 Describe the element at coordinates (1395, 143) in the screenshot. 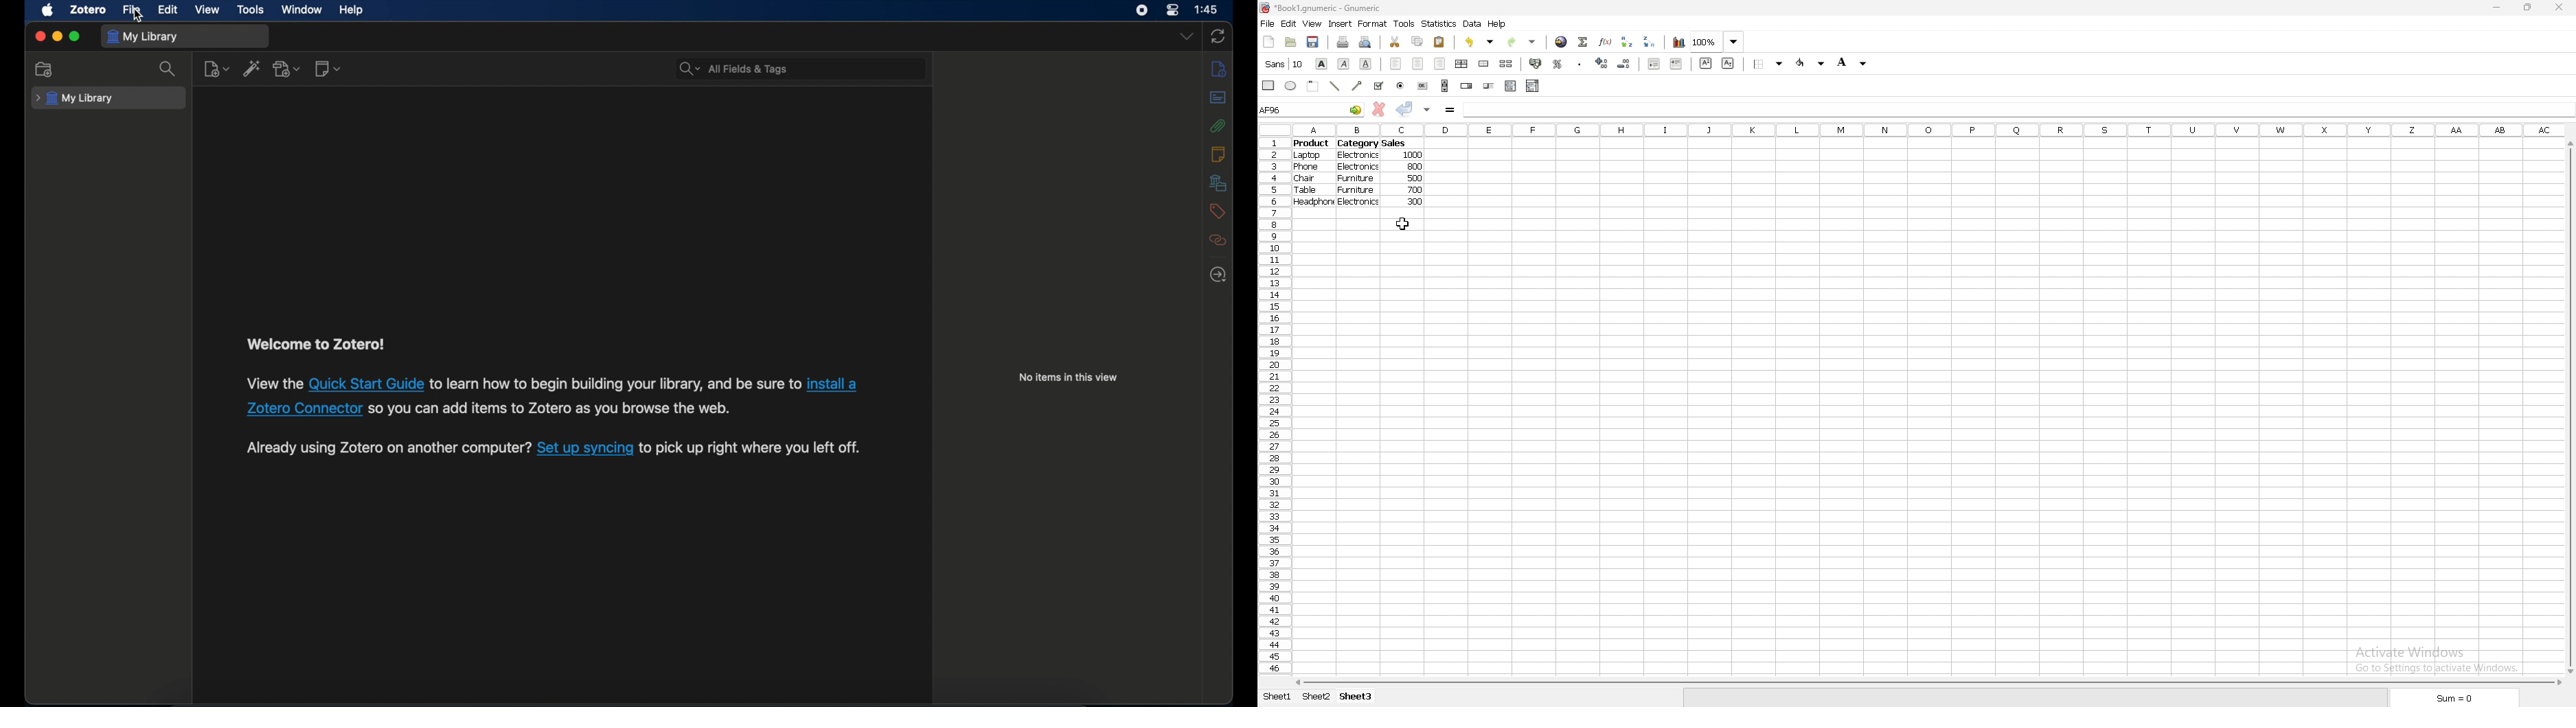

I see `sales` at that location.